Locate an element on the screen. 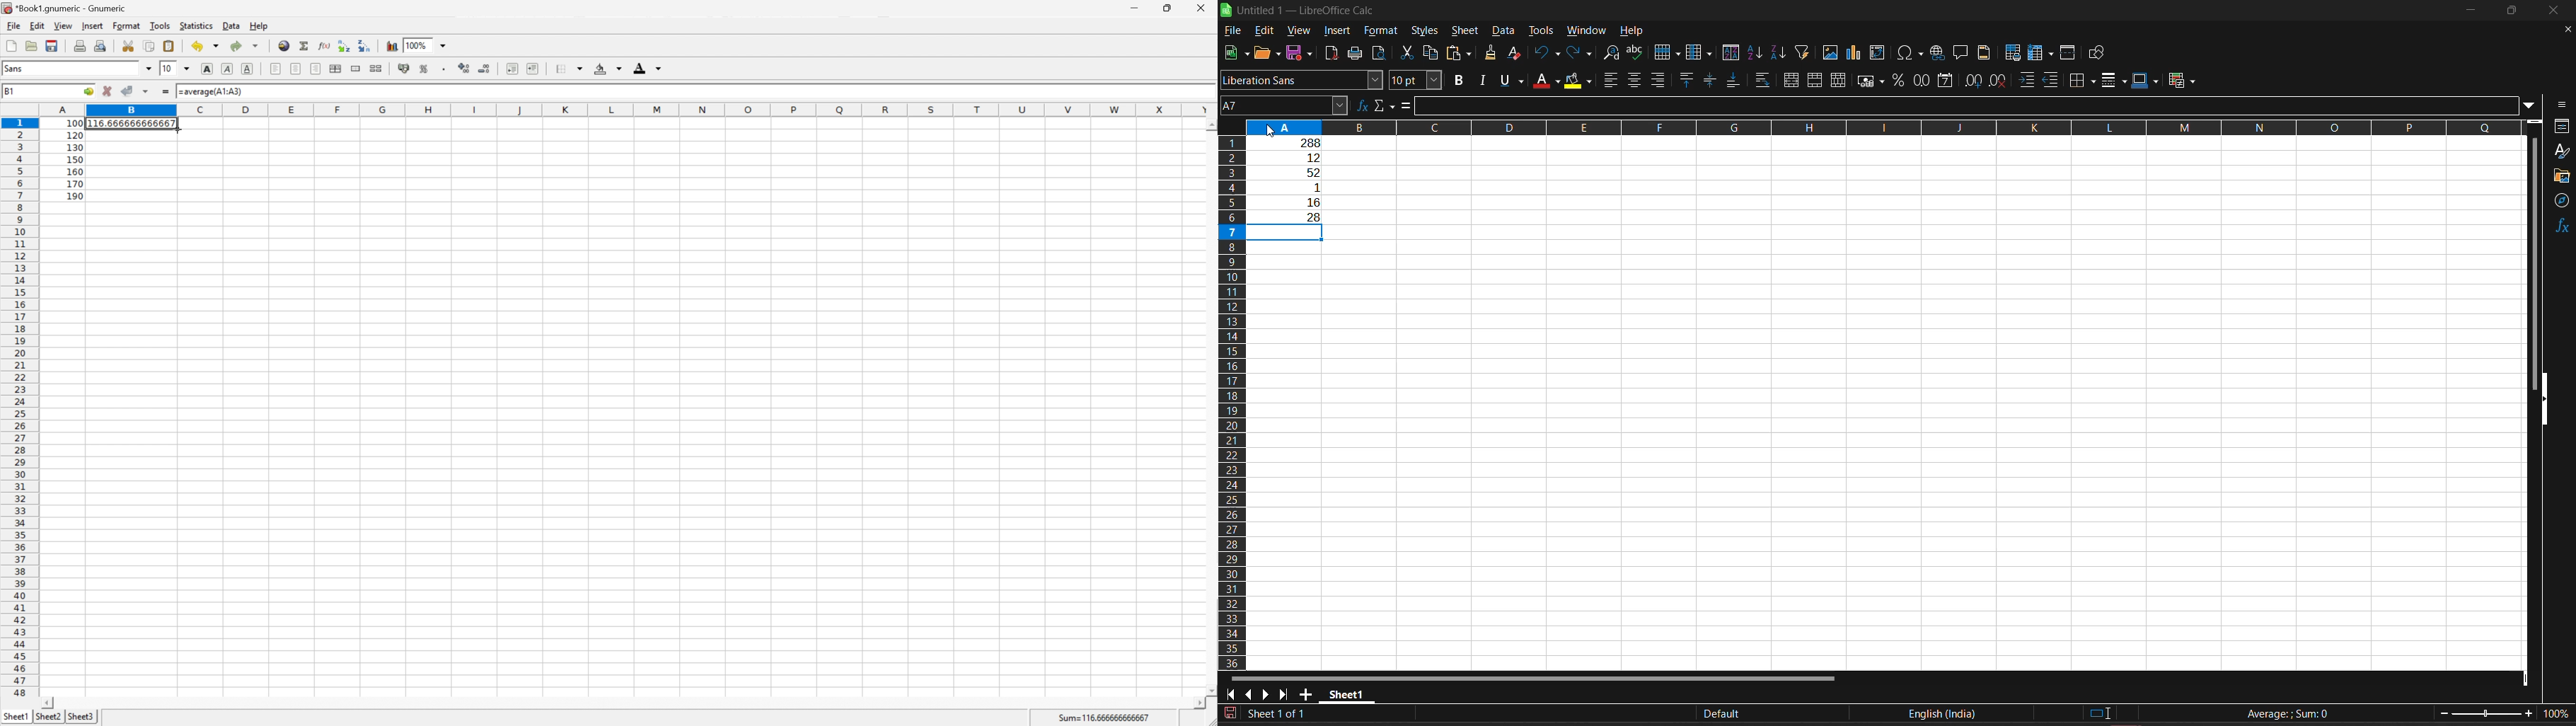  headers and footers is located at coordinates (1985, 53).